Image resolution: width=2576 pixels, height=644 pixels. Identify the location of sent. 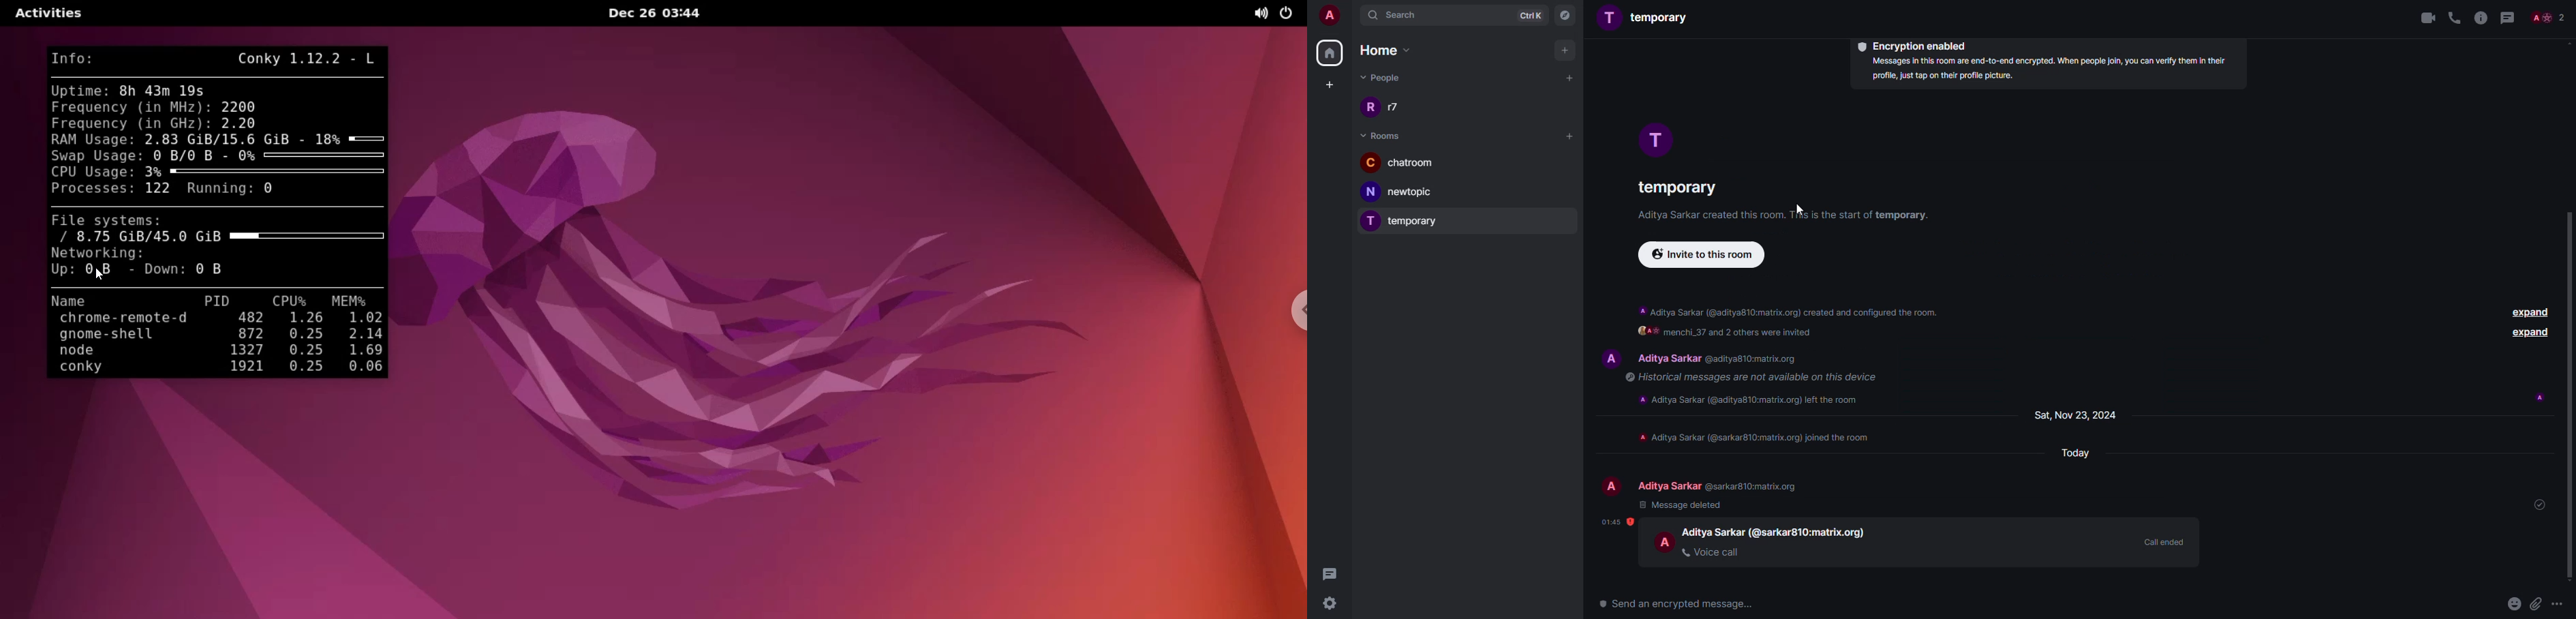
(2537, 505).